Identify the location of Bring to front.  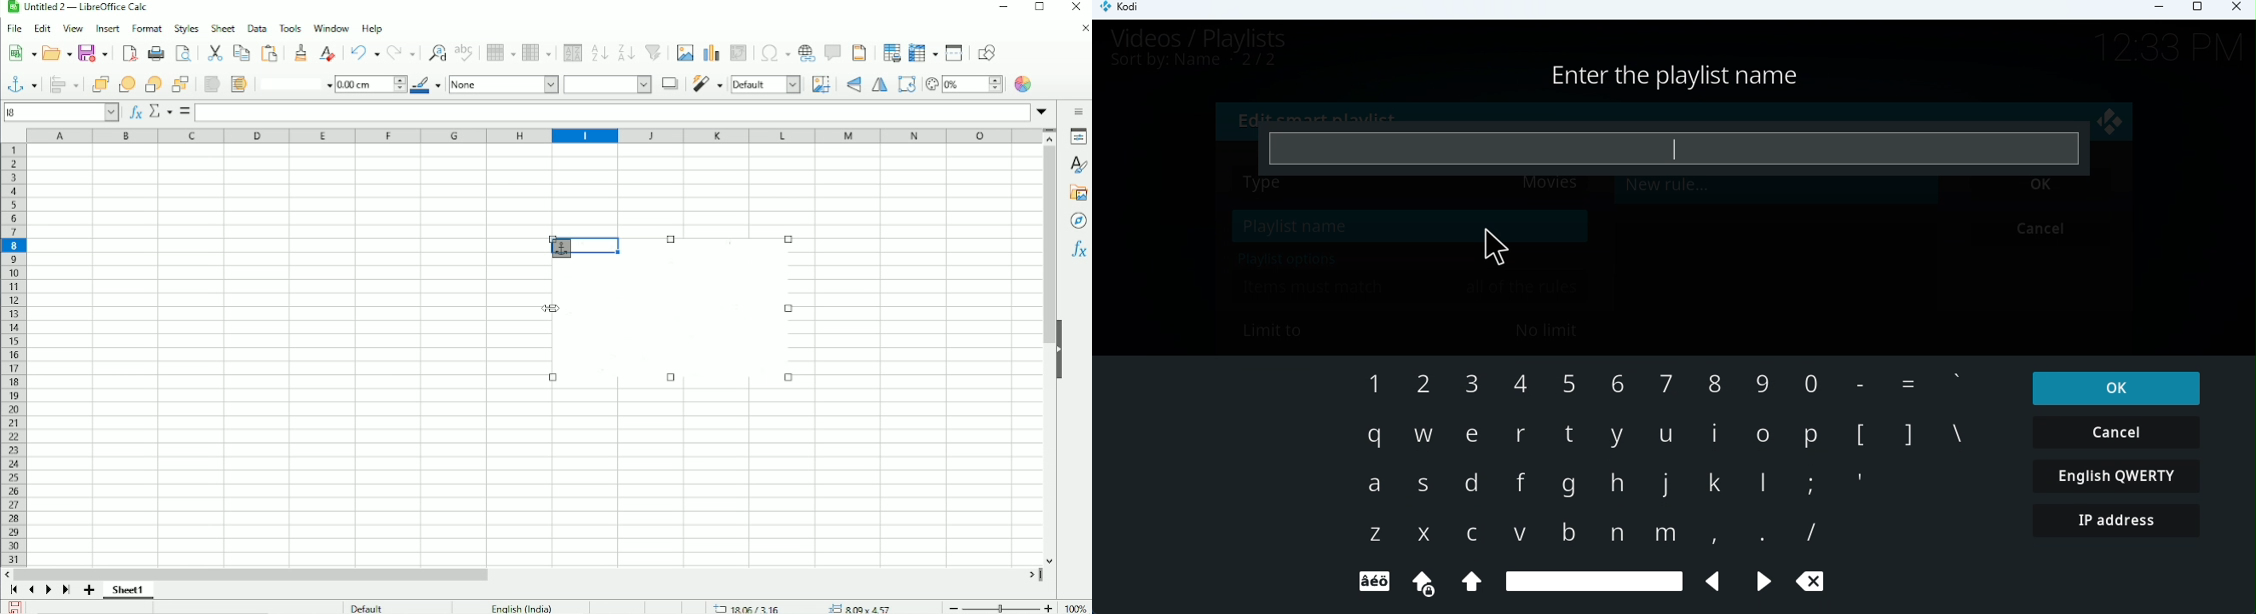
(99, 84).